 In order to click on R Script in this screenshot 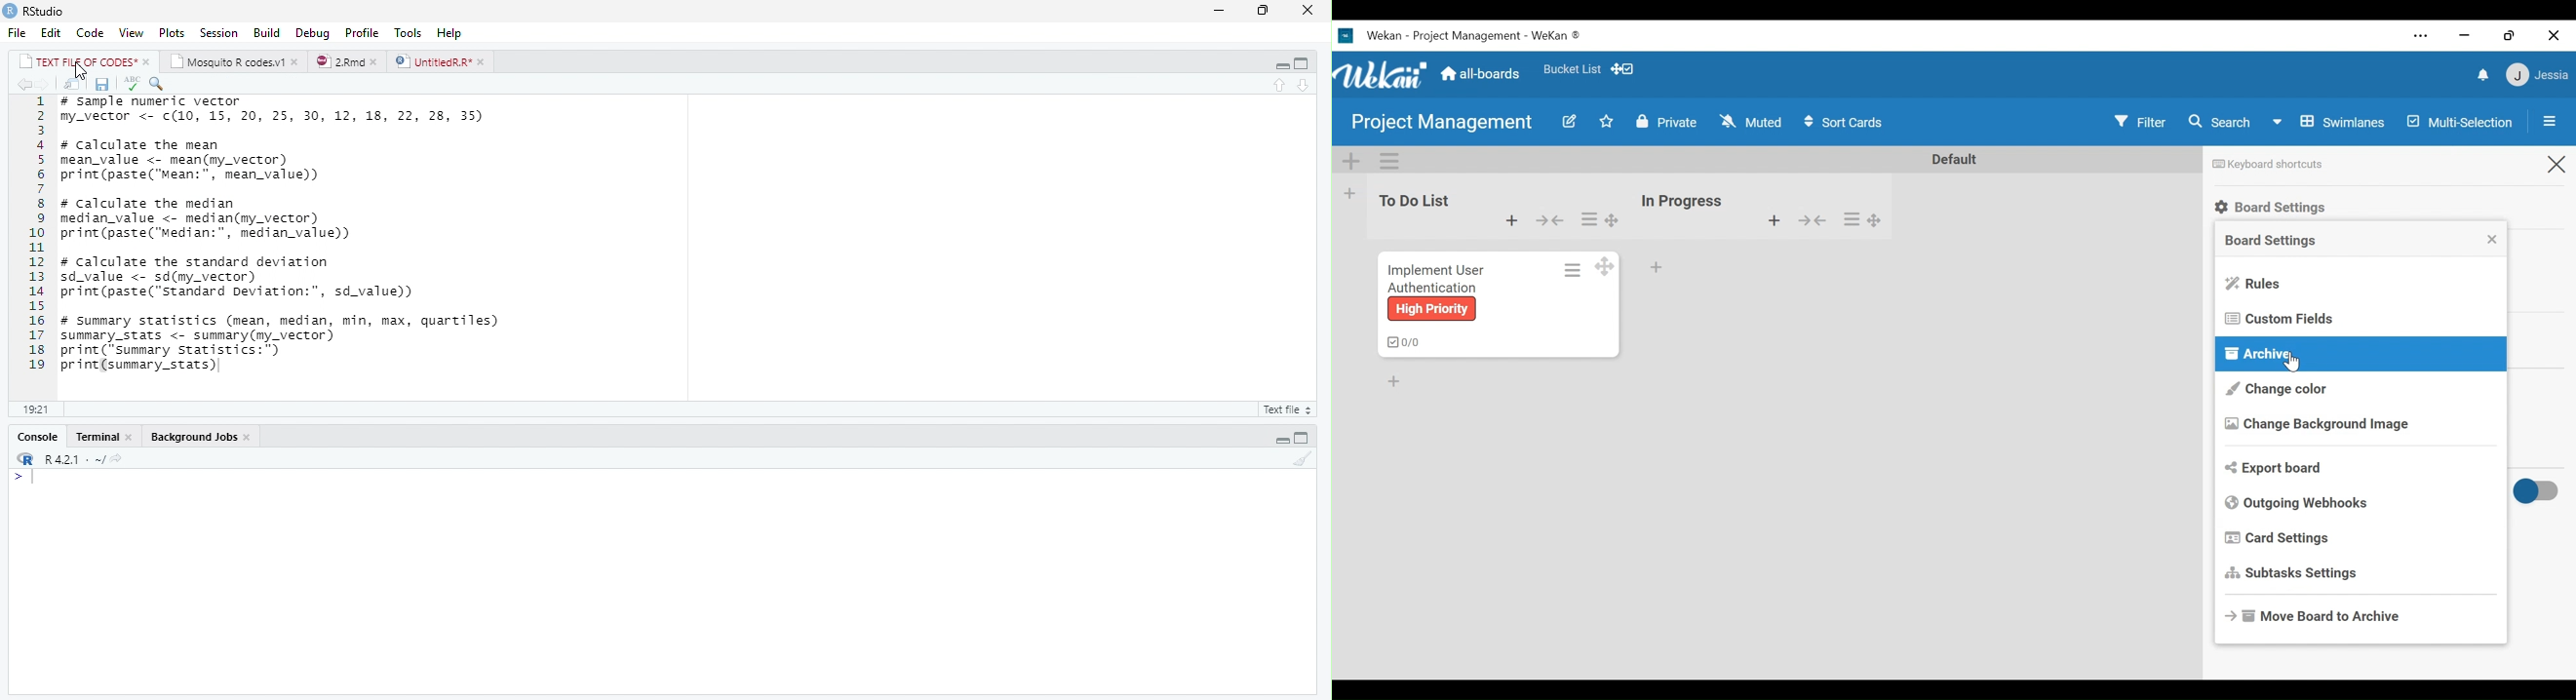, I will do `click(1284, 410)`.